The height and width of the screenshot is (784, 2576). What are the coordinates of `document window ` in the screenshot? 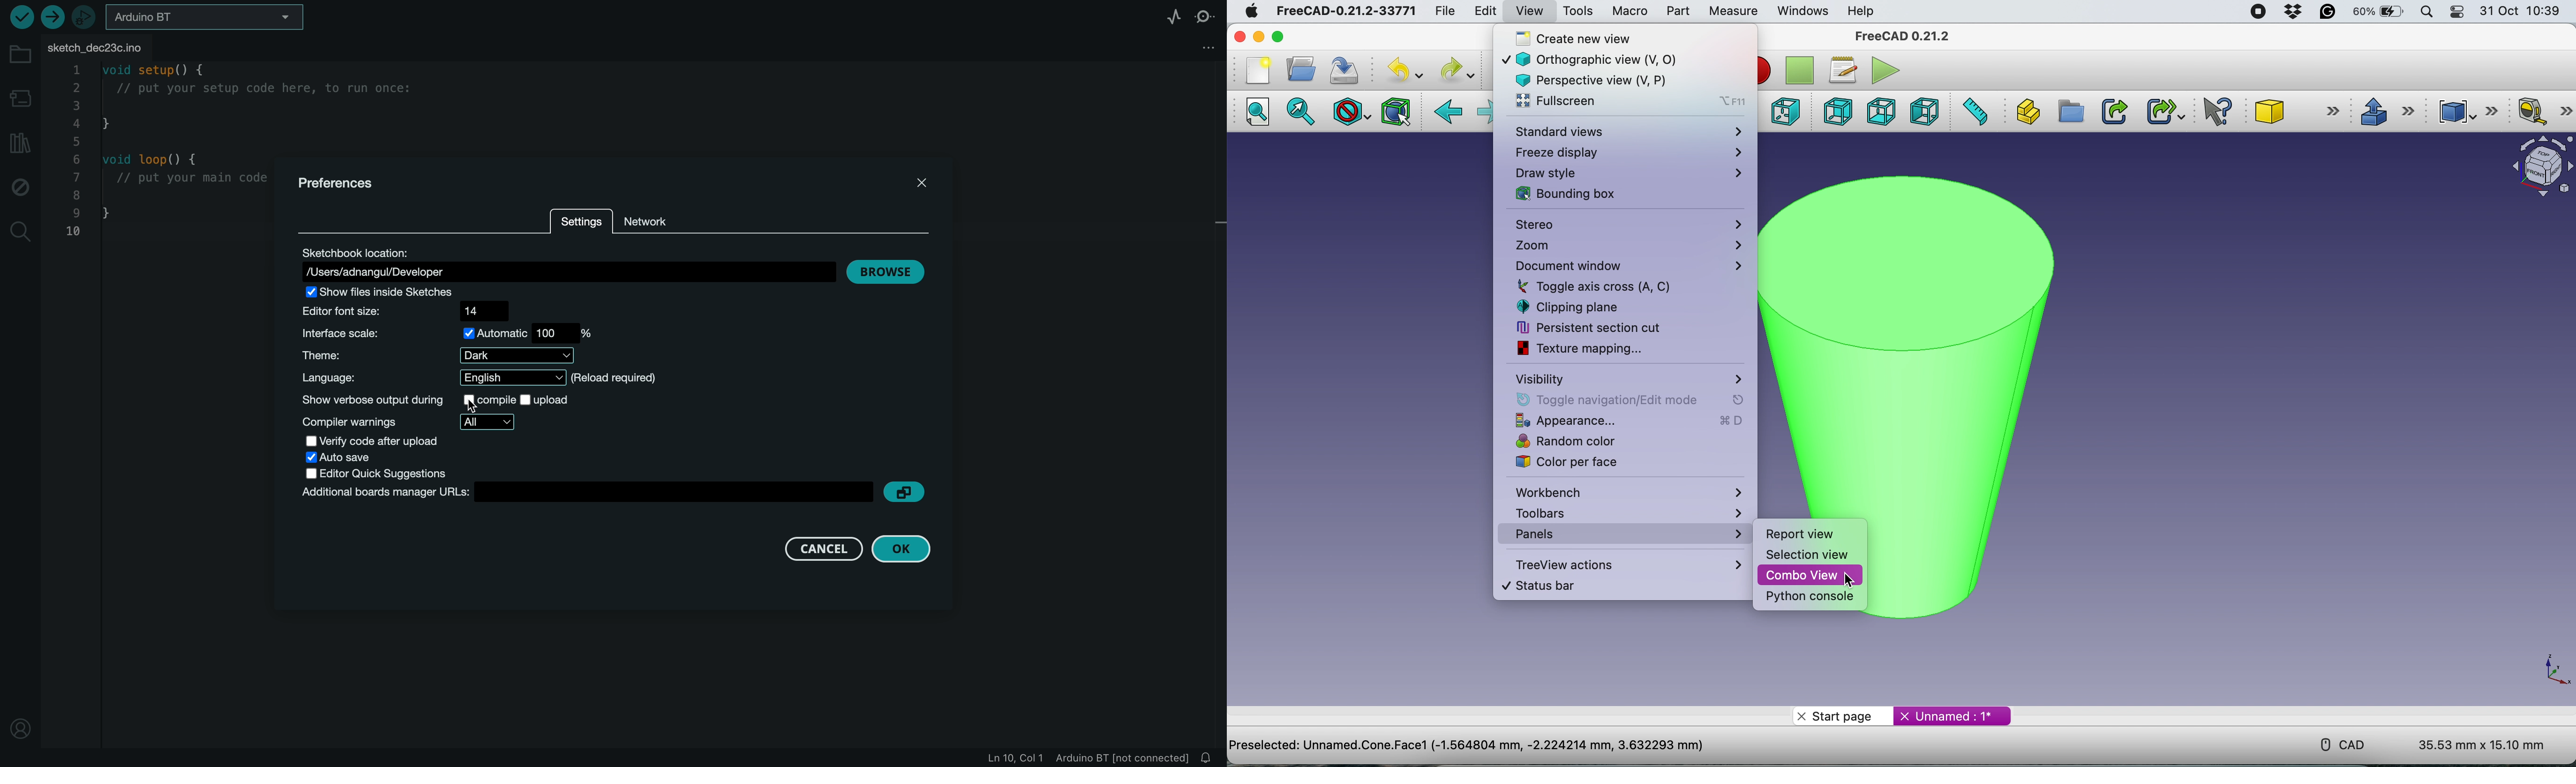 It's located at (1627, 266).